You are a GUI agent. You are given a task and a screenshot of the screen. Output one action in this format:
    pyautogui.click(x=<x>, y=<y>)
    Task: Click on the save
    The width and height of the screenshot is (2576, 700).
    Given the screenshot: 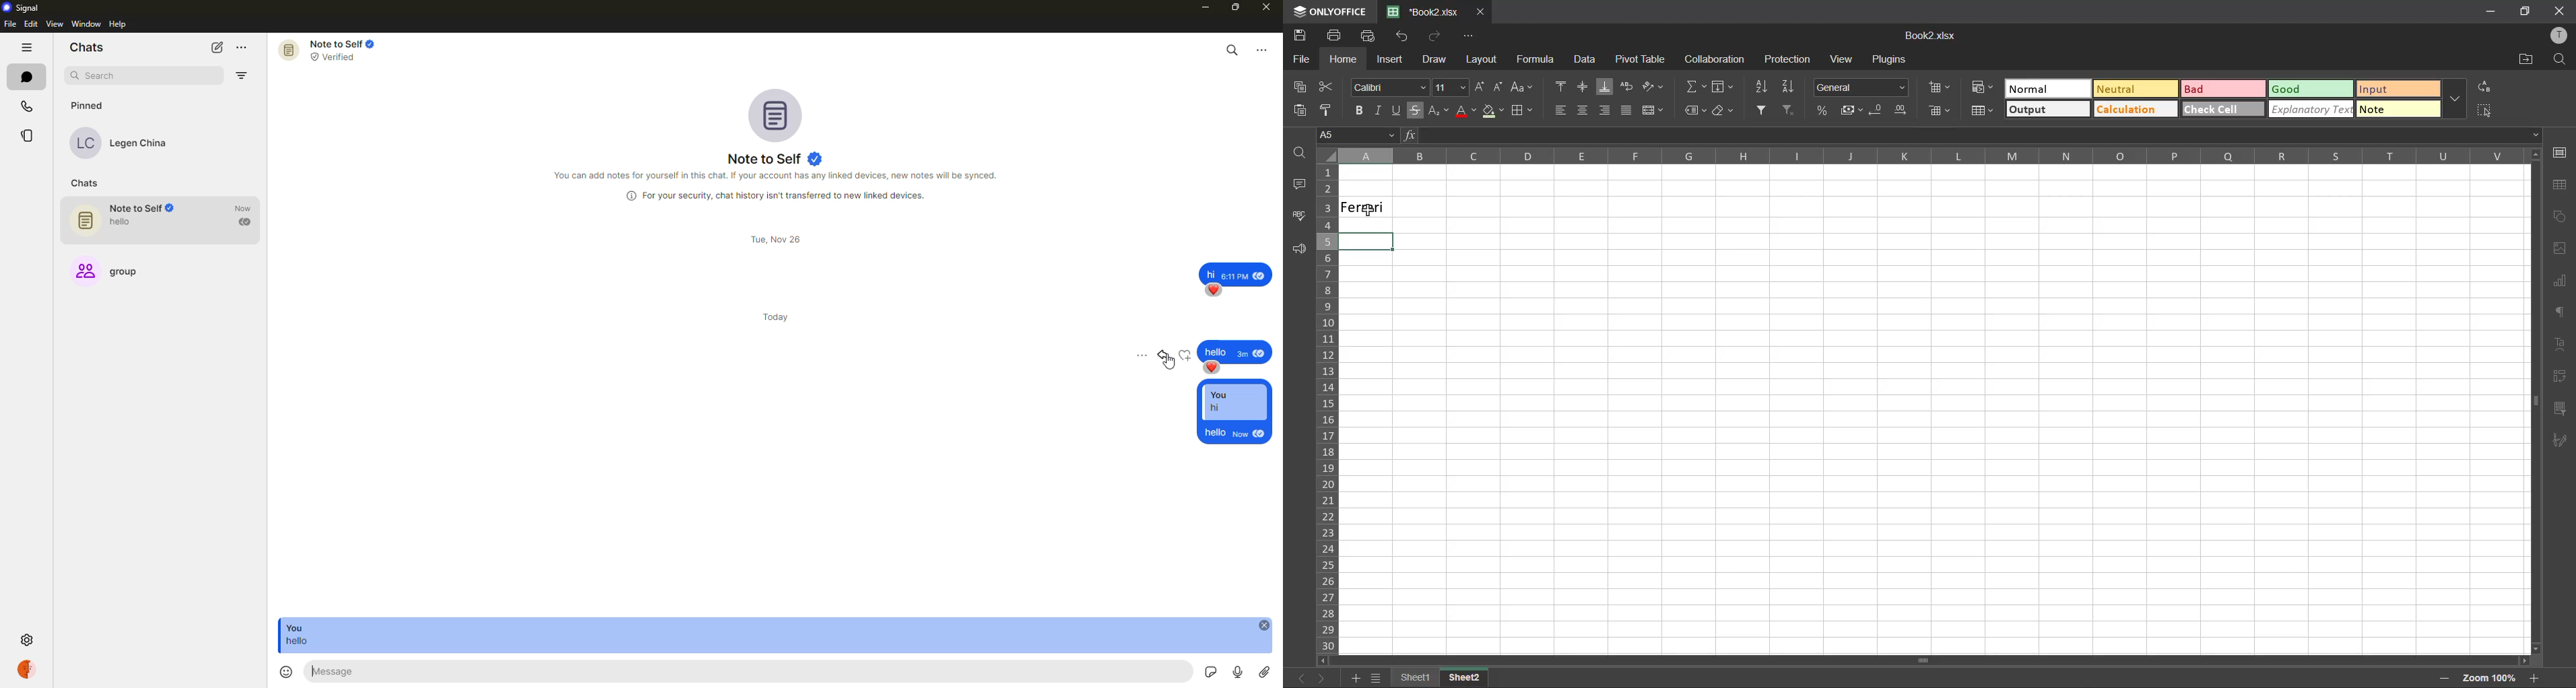 What is the action you would take?
    pyautogui.click(x=1300, y=36)
    